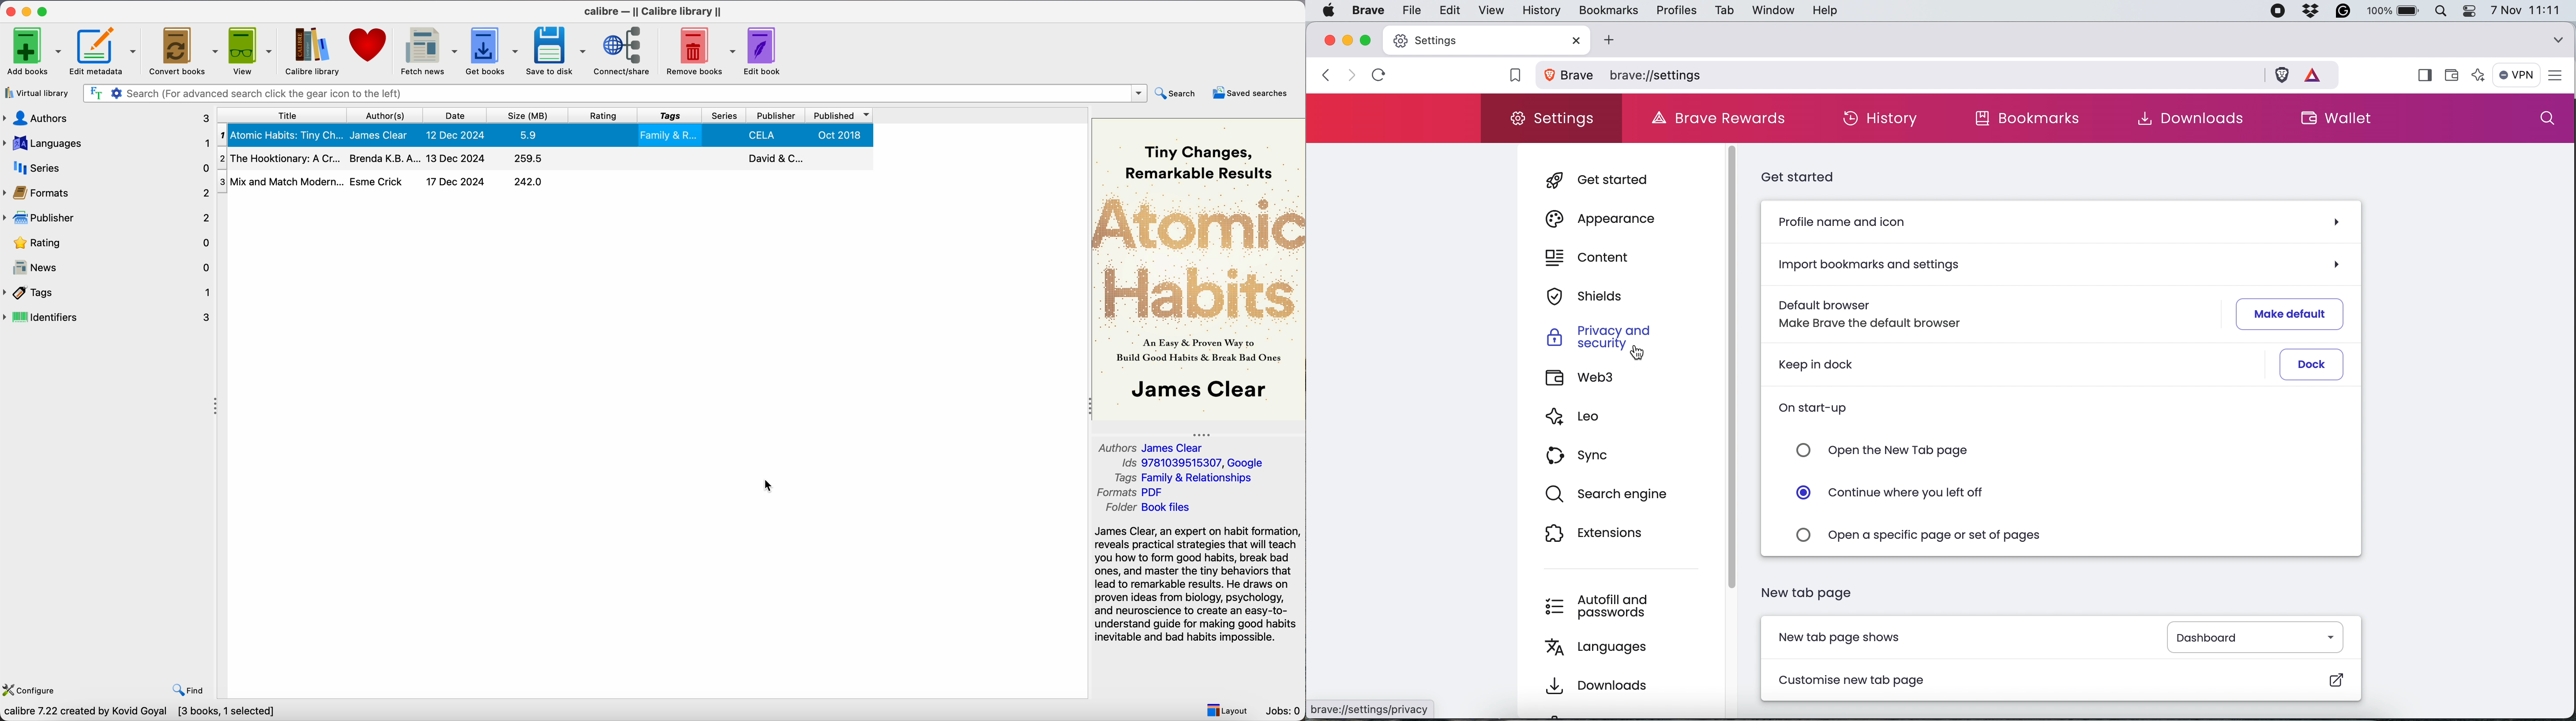 The height and width of the screenshot is (728, 2576). What do you see at coordinates (107, 143) in the screenshot?
I see `languages` at bounding box center [107, 143].